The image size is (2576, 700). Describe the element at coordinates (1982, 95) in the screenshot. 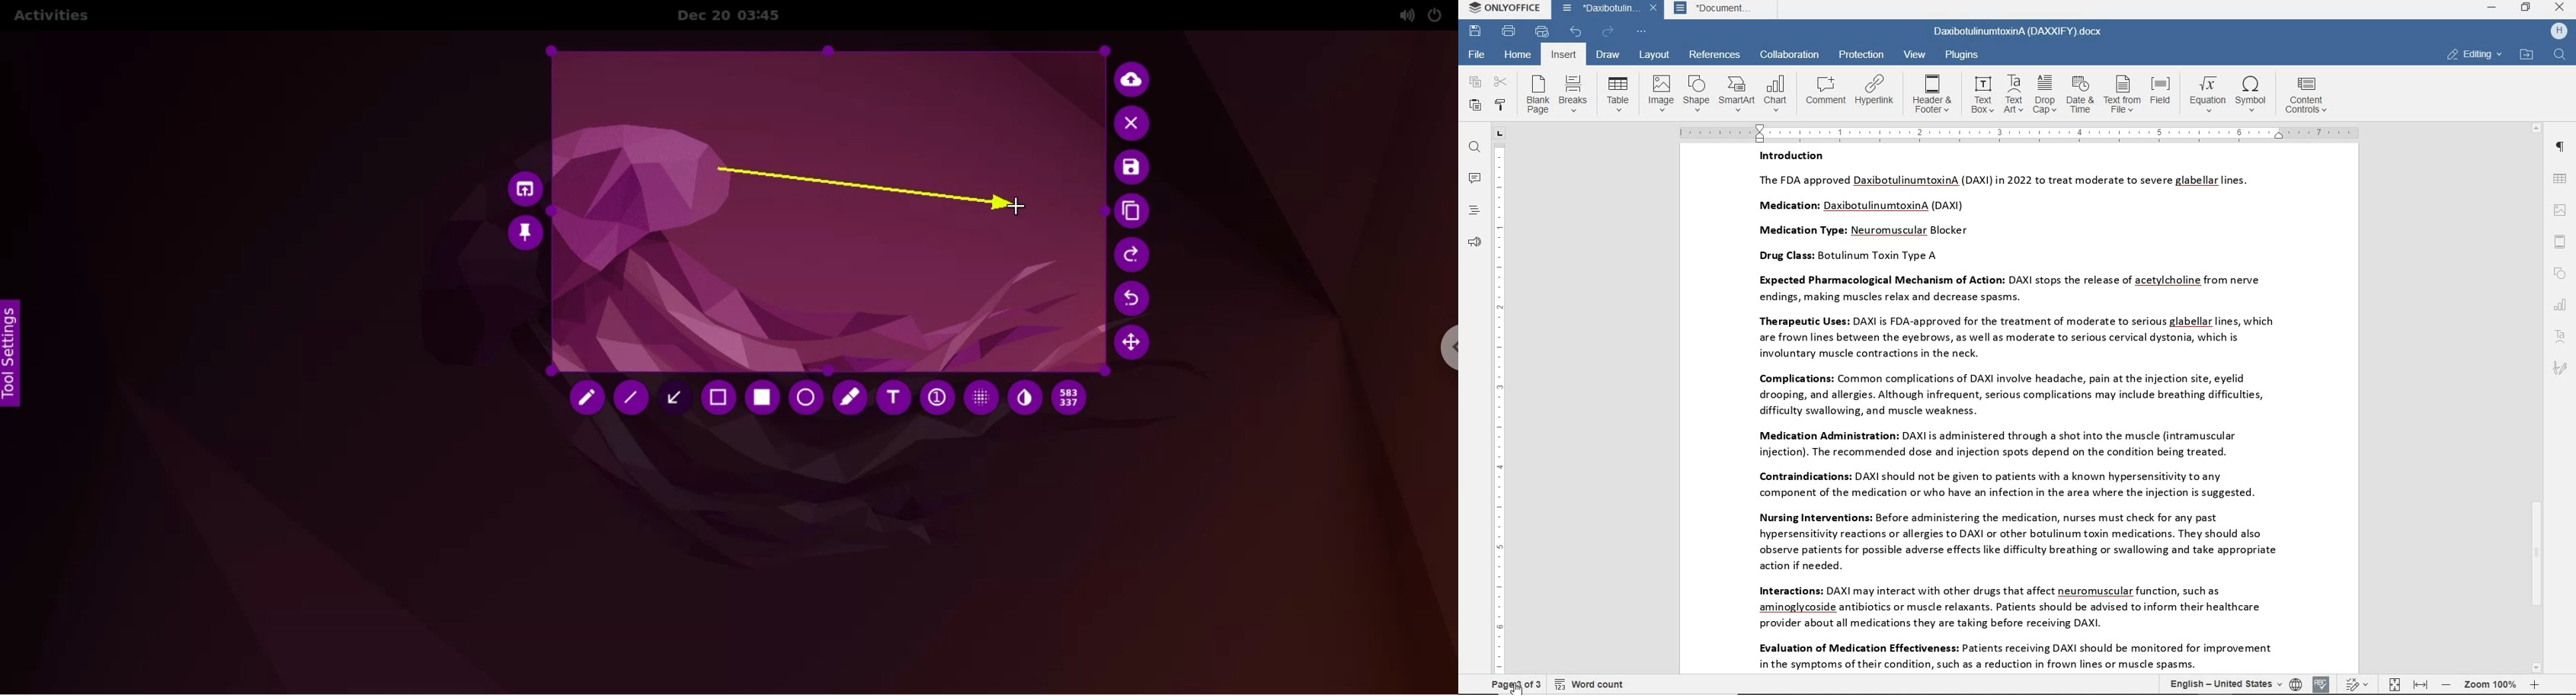

I see `text box` at that location.